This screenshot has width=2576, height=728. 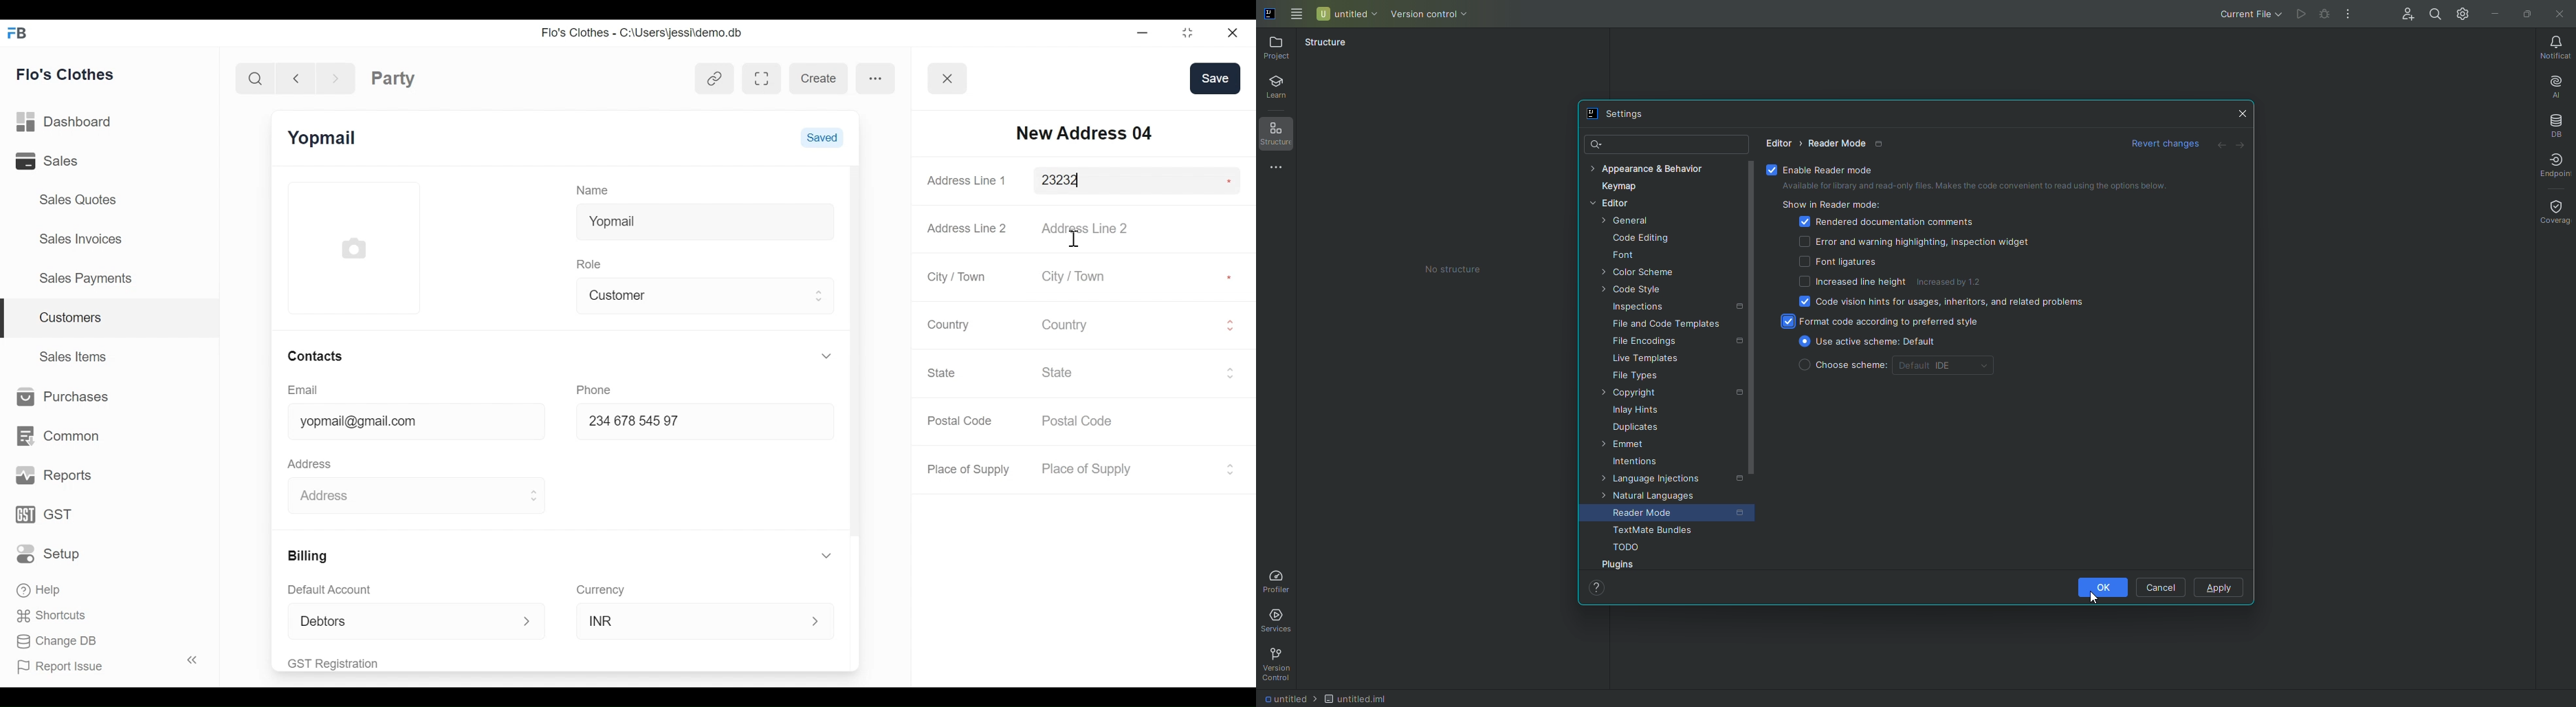 I want to click on Yopmail, so click(x=324, y=138).